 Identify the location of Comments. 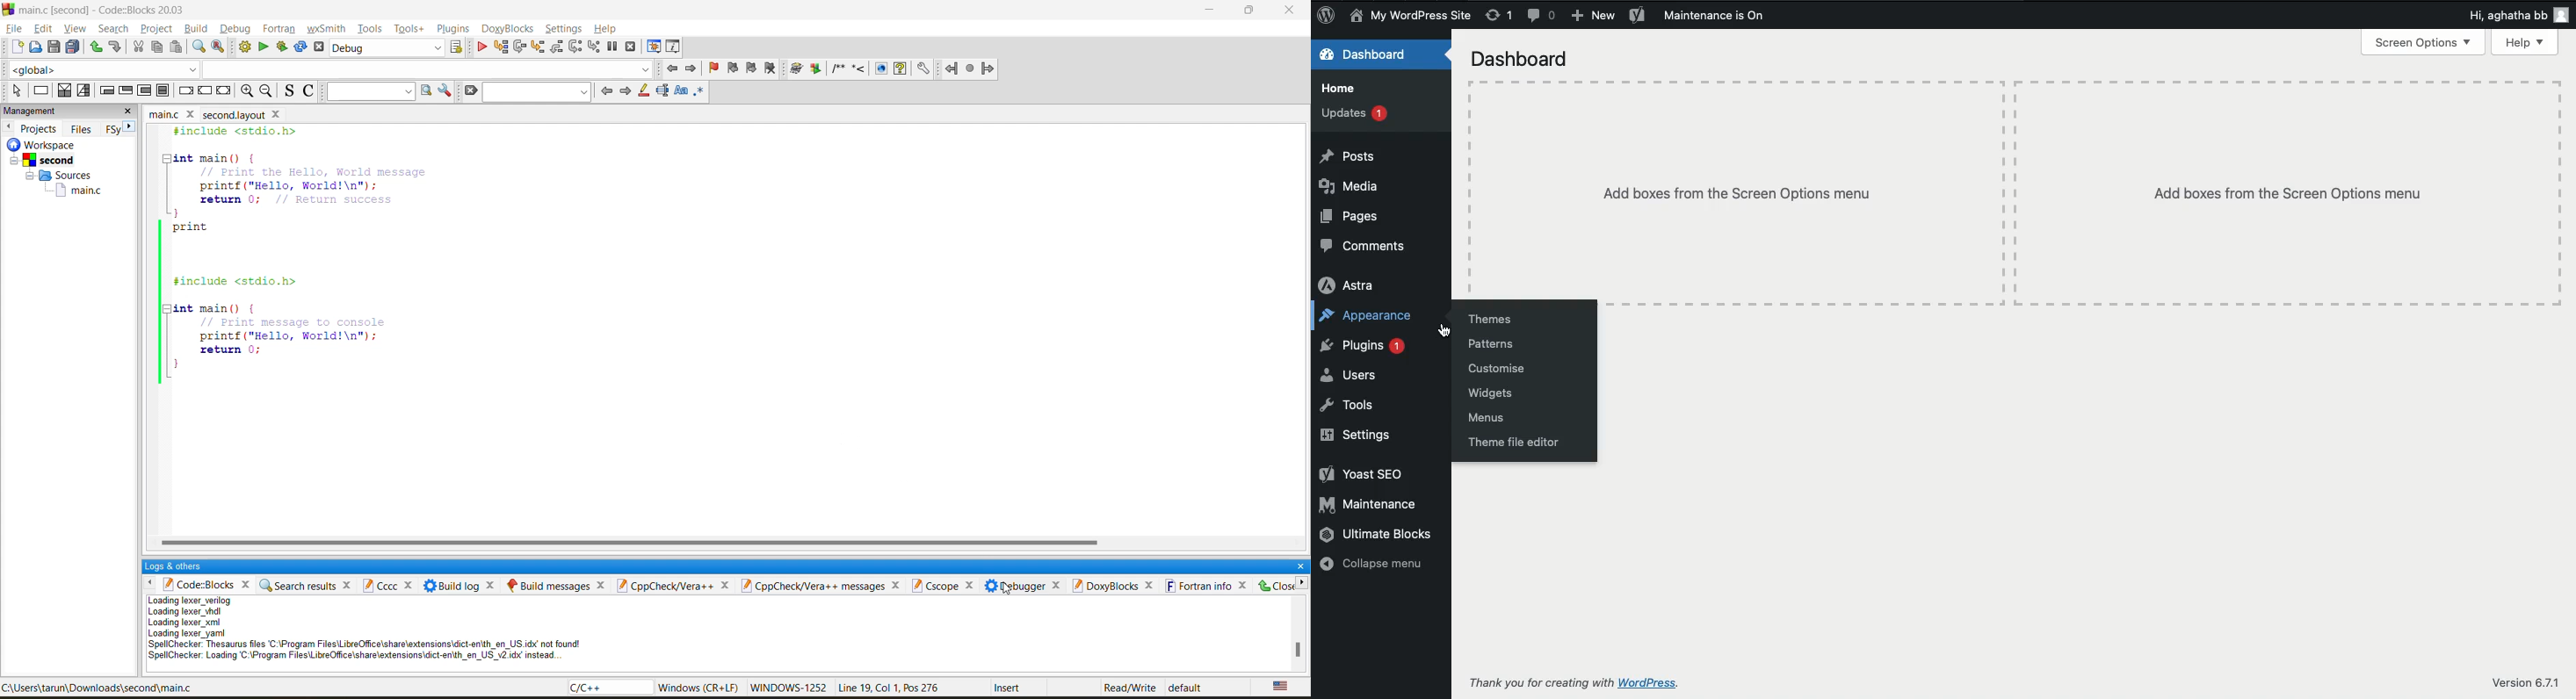
(1362, 246).